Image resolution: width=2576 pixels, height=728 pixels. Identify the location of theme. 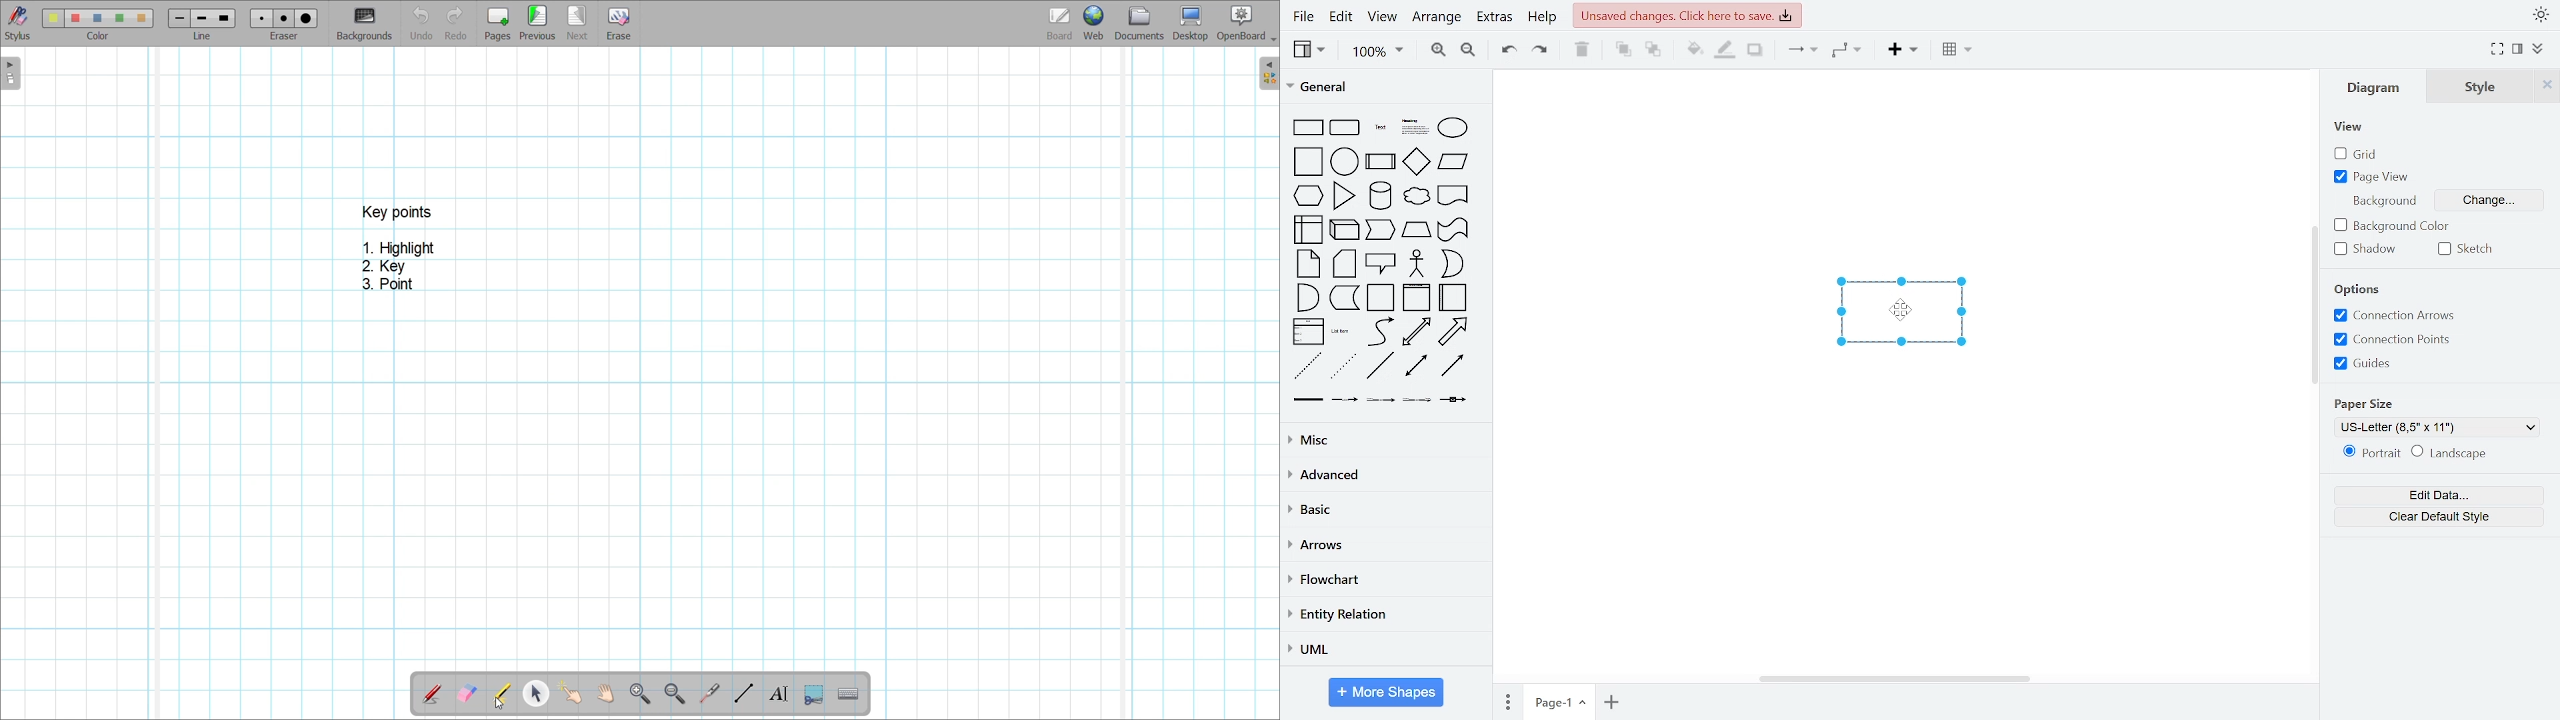
(2541, 14).